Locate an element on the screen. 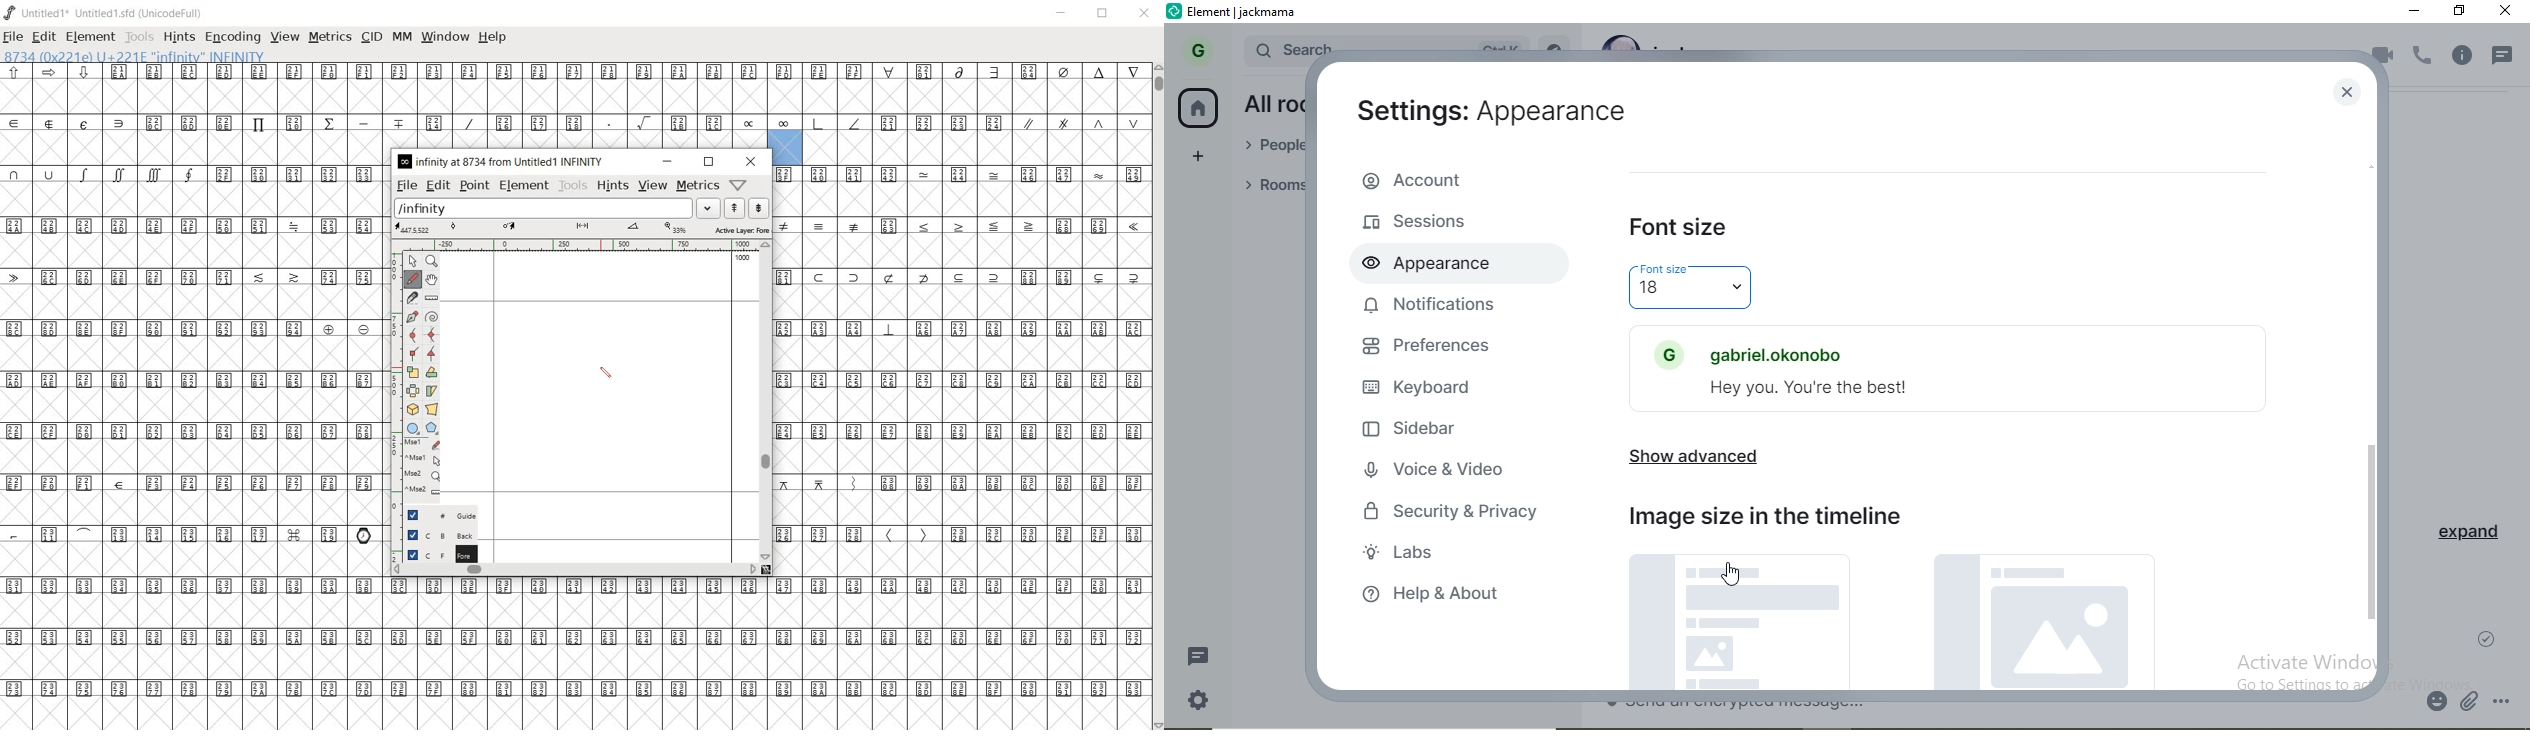 Image resolution: width=2548 pixels, height=756 pixels. symbol is located at coordinates (1134, 227).